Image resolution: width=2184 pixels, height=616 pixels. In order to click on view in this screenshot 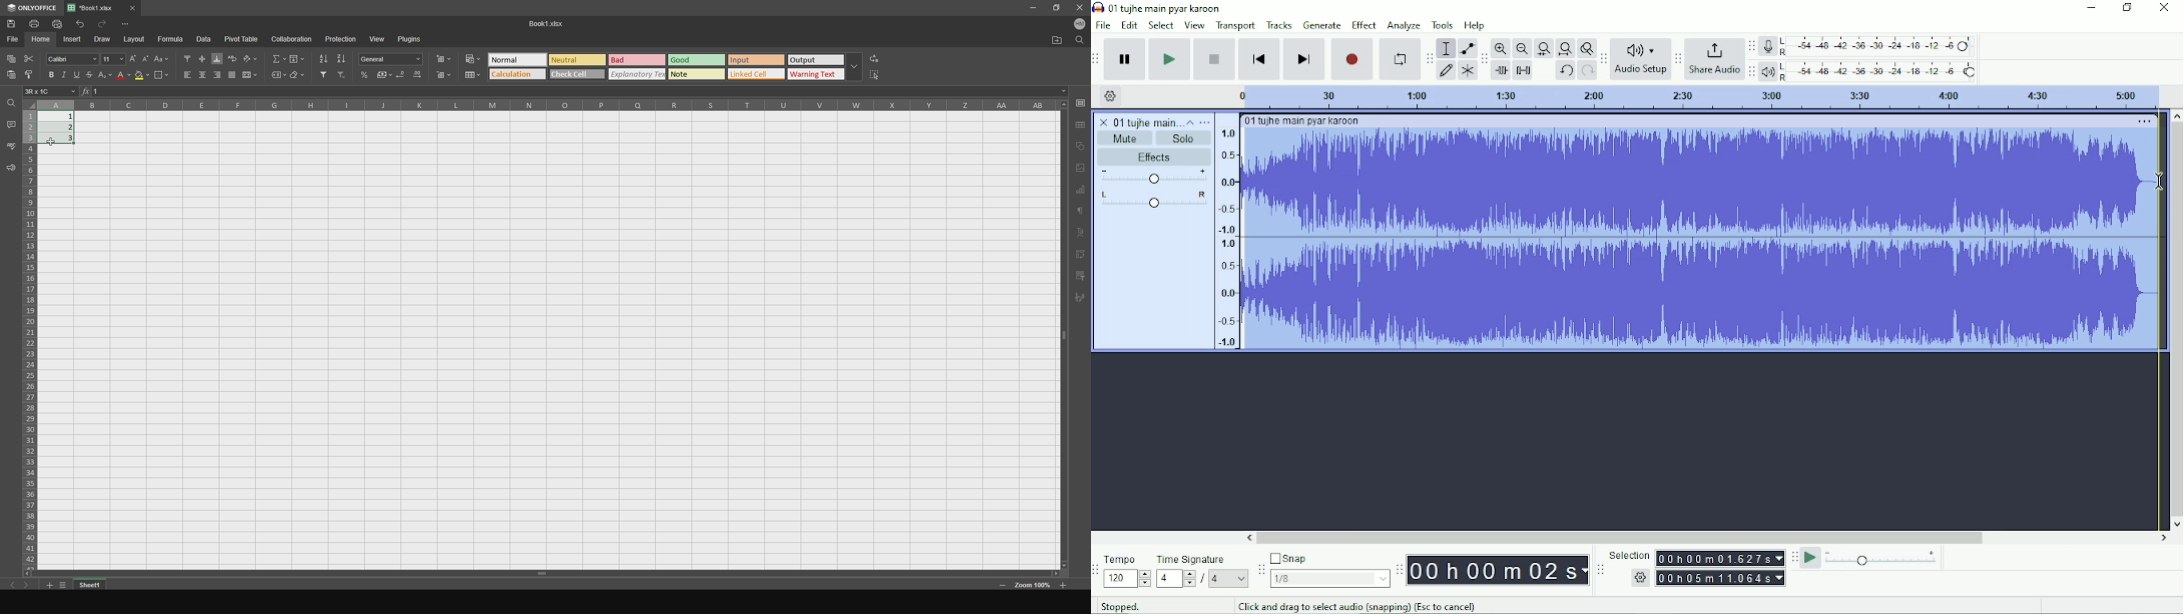, I will do `click(377, 38)`.